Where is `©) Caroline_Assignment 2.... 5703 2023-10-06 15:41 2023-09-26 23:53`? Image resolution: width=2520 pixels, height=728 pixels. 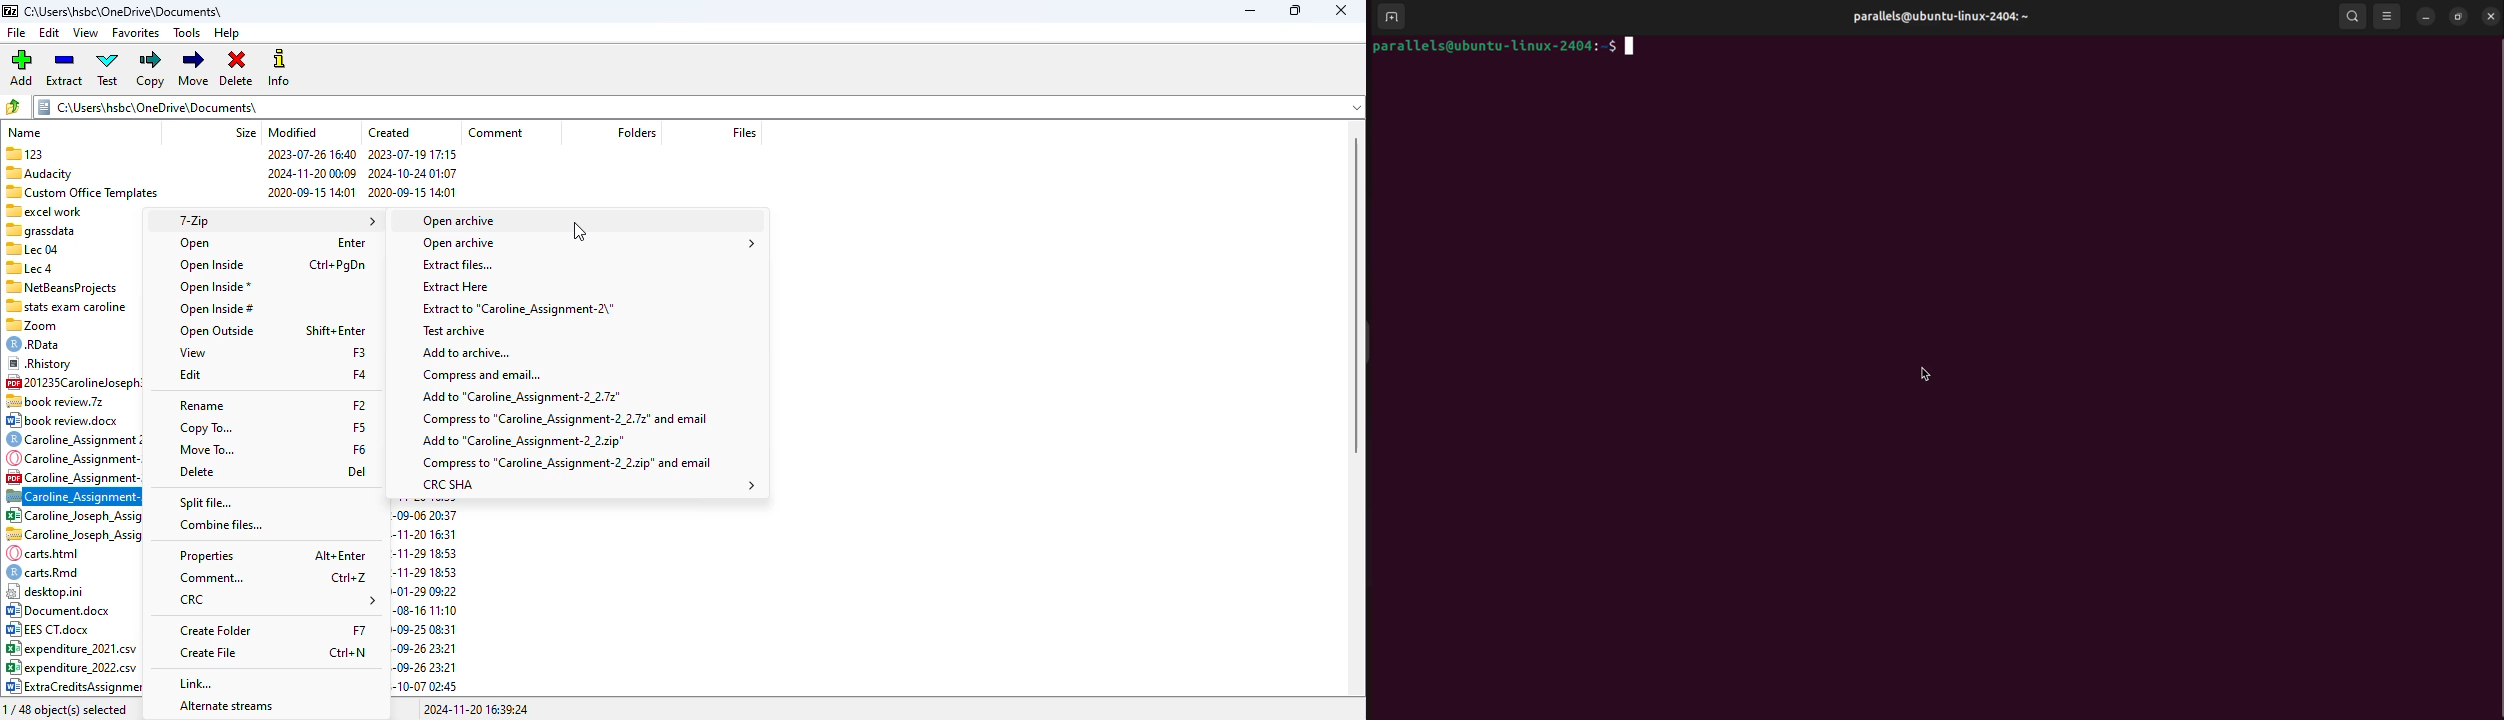 ©) Caroline_Assignment 2.... 5703 2023-10-06 15:41 2023-09-26 23:53 is located at coordinates (74, 438).